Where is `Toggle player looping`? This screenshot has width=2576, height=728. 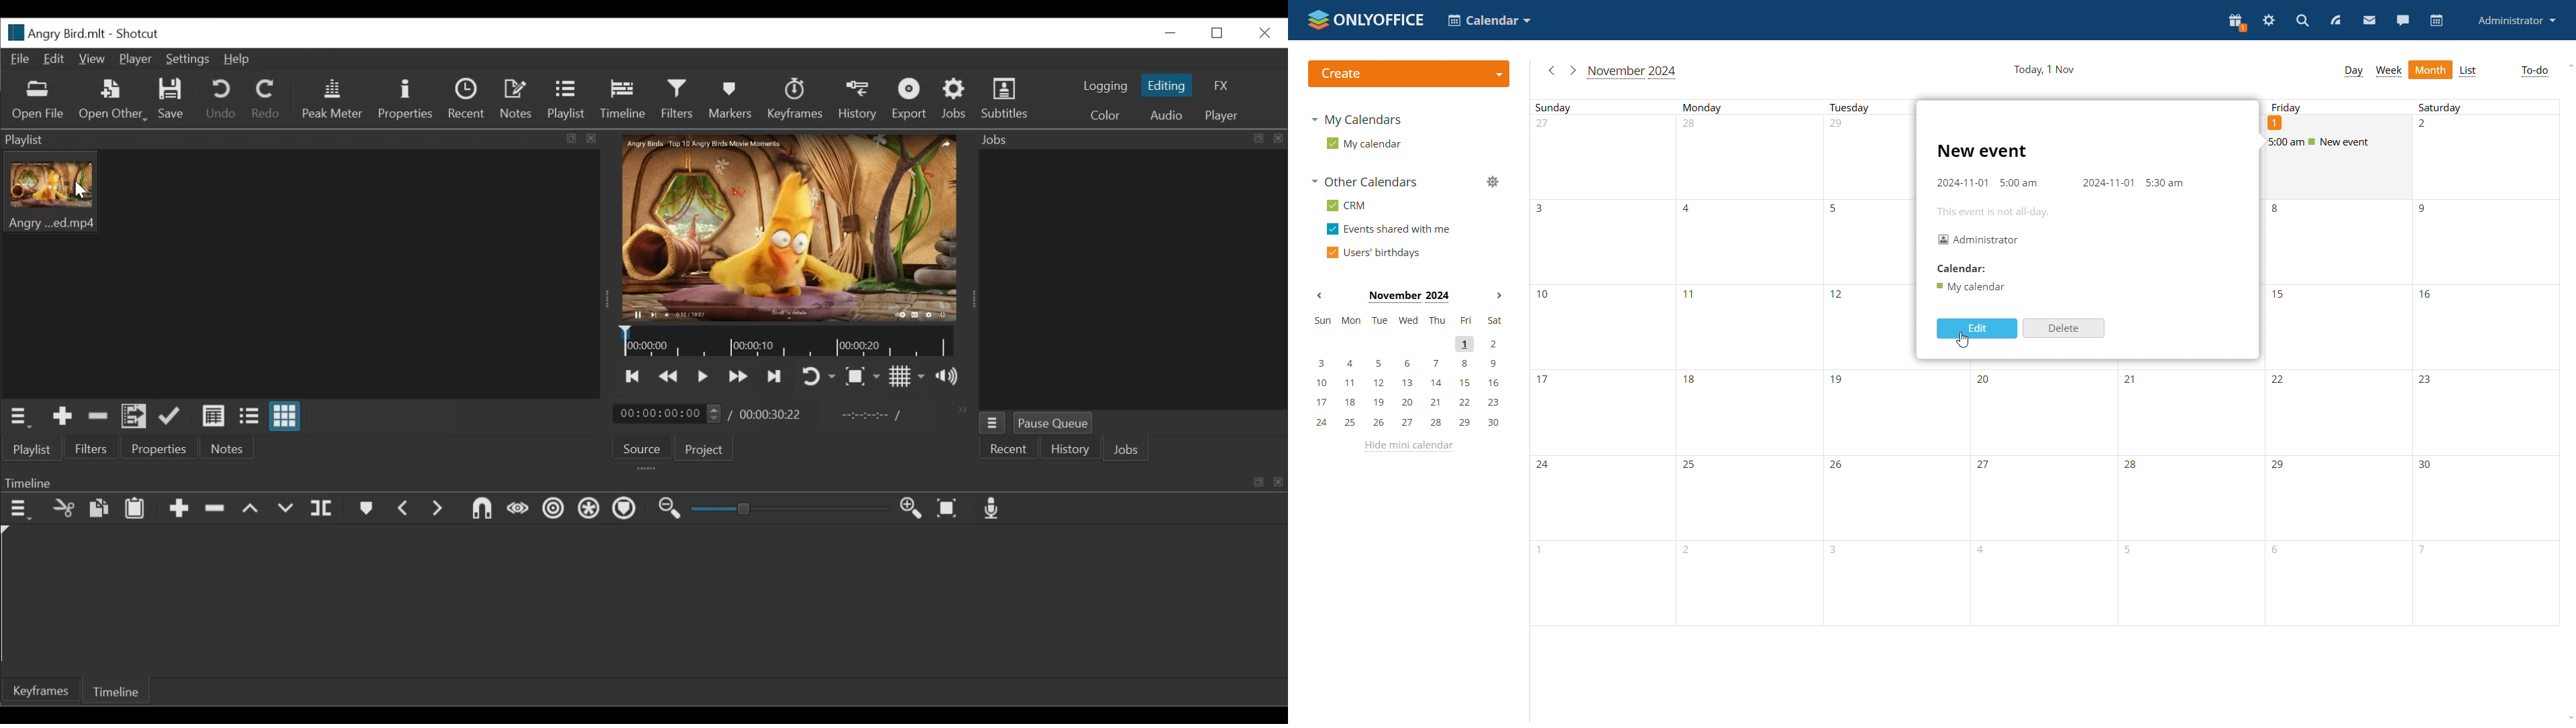
Toggle player looping is located at coordinates (818, 377).